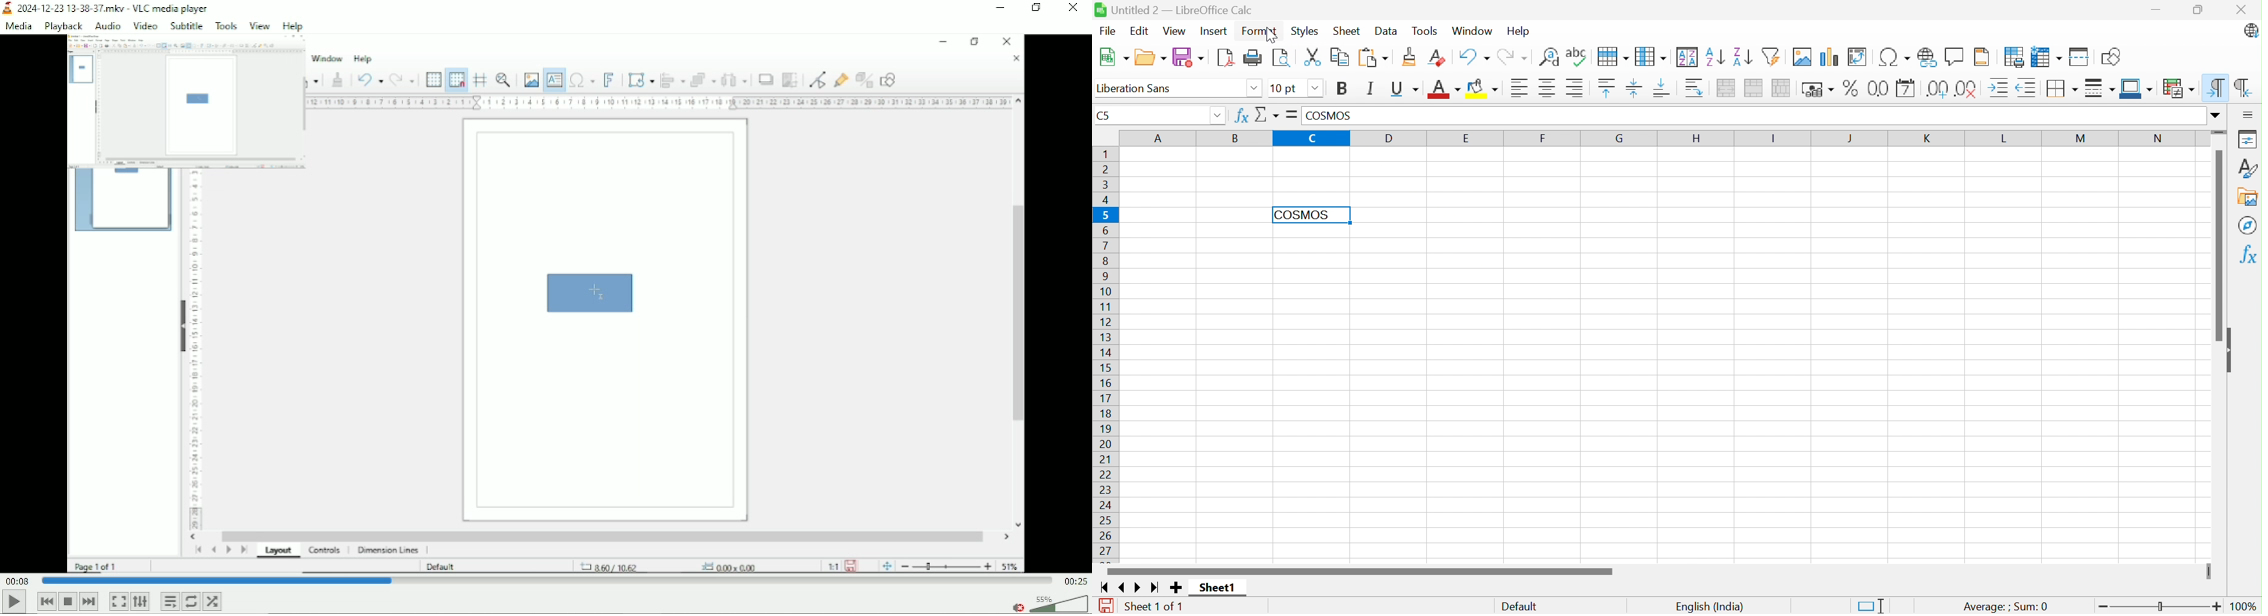  What do you see at coordinates (1404, 90) in the screenshot?
I see `Underline` at bounding box center [1404, 90].